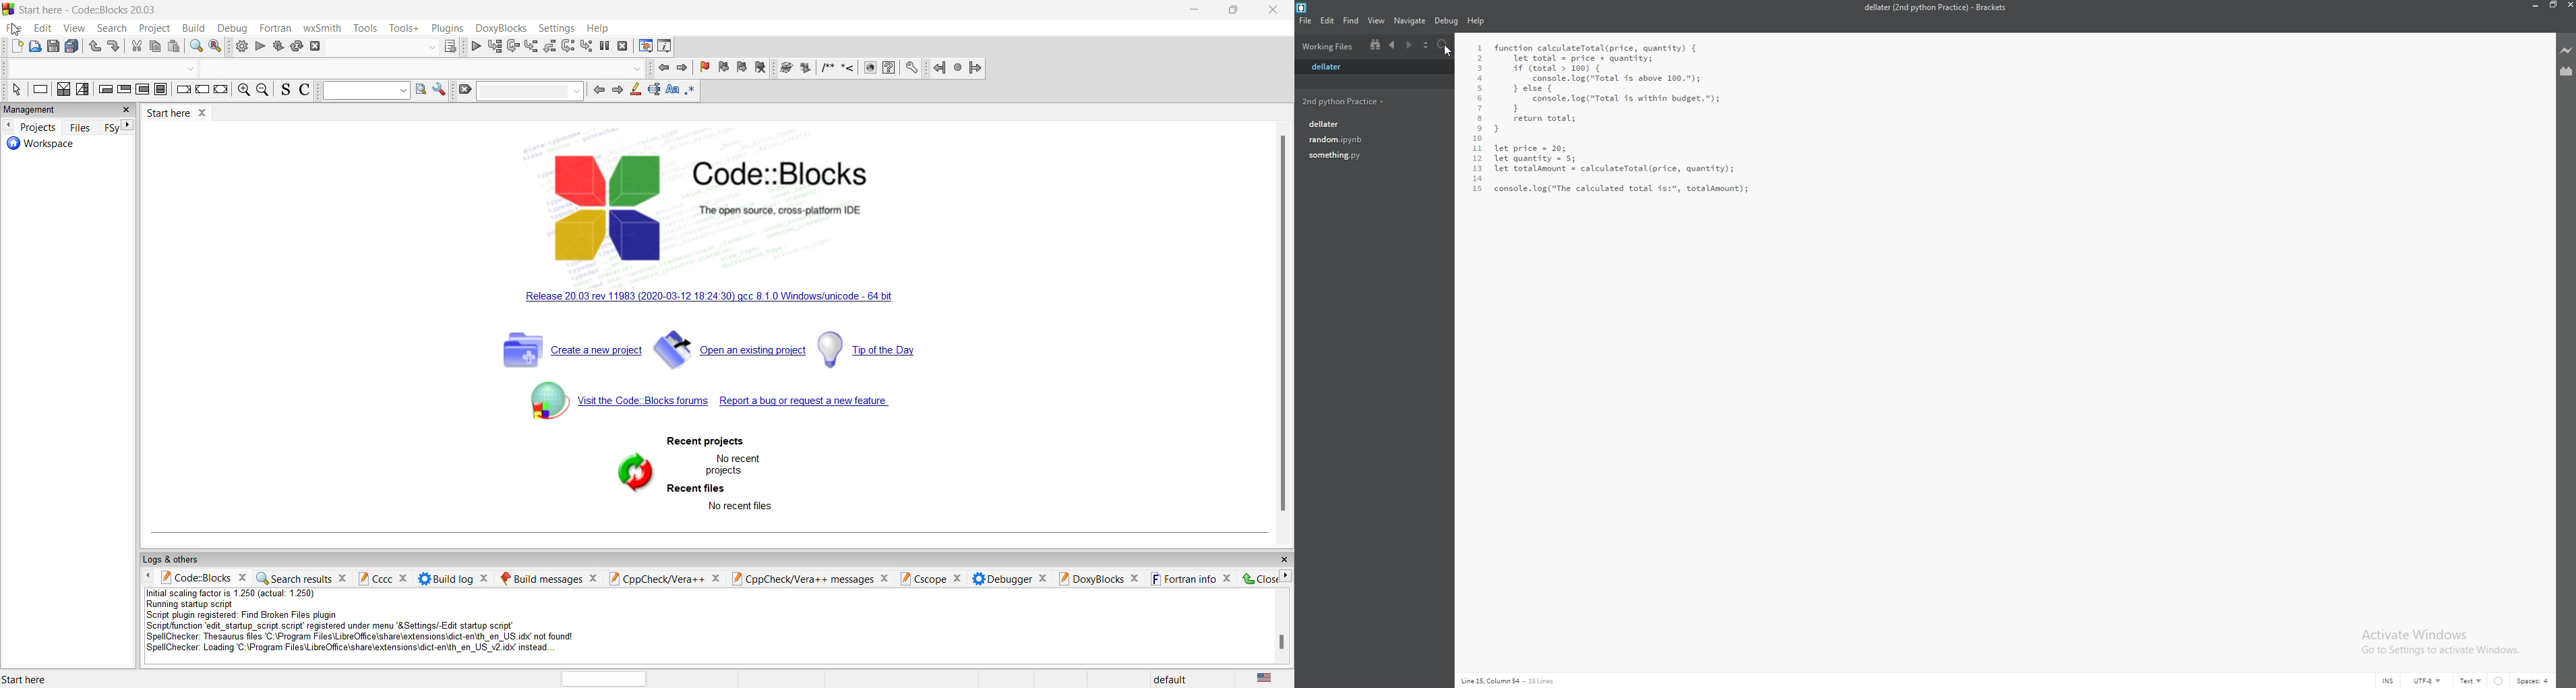  Describe the element at coordinates (1375, 45) in the screenshot. I see `split view` at that location.